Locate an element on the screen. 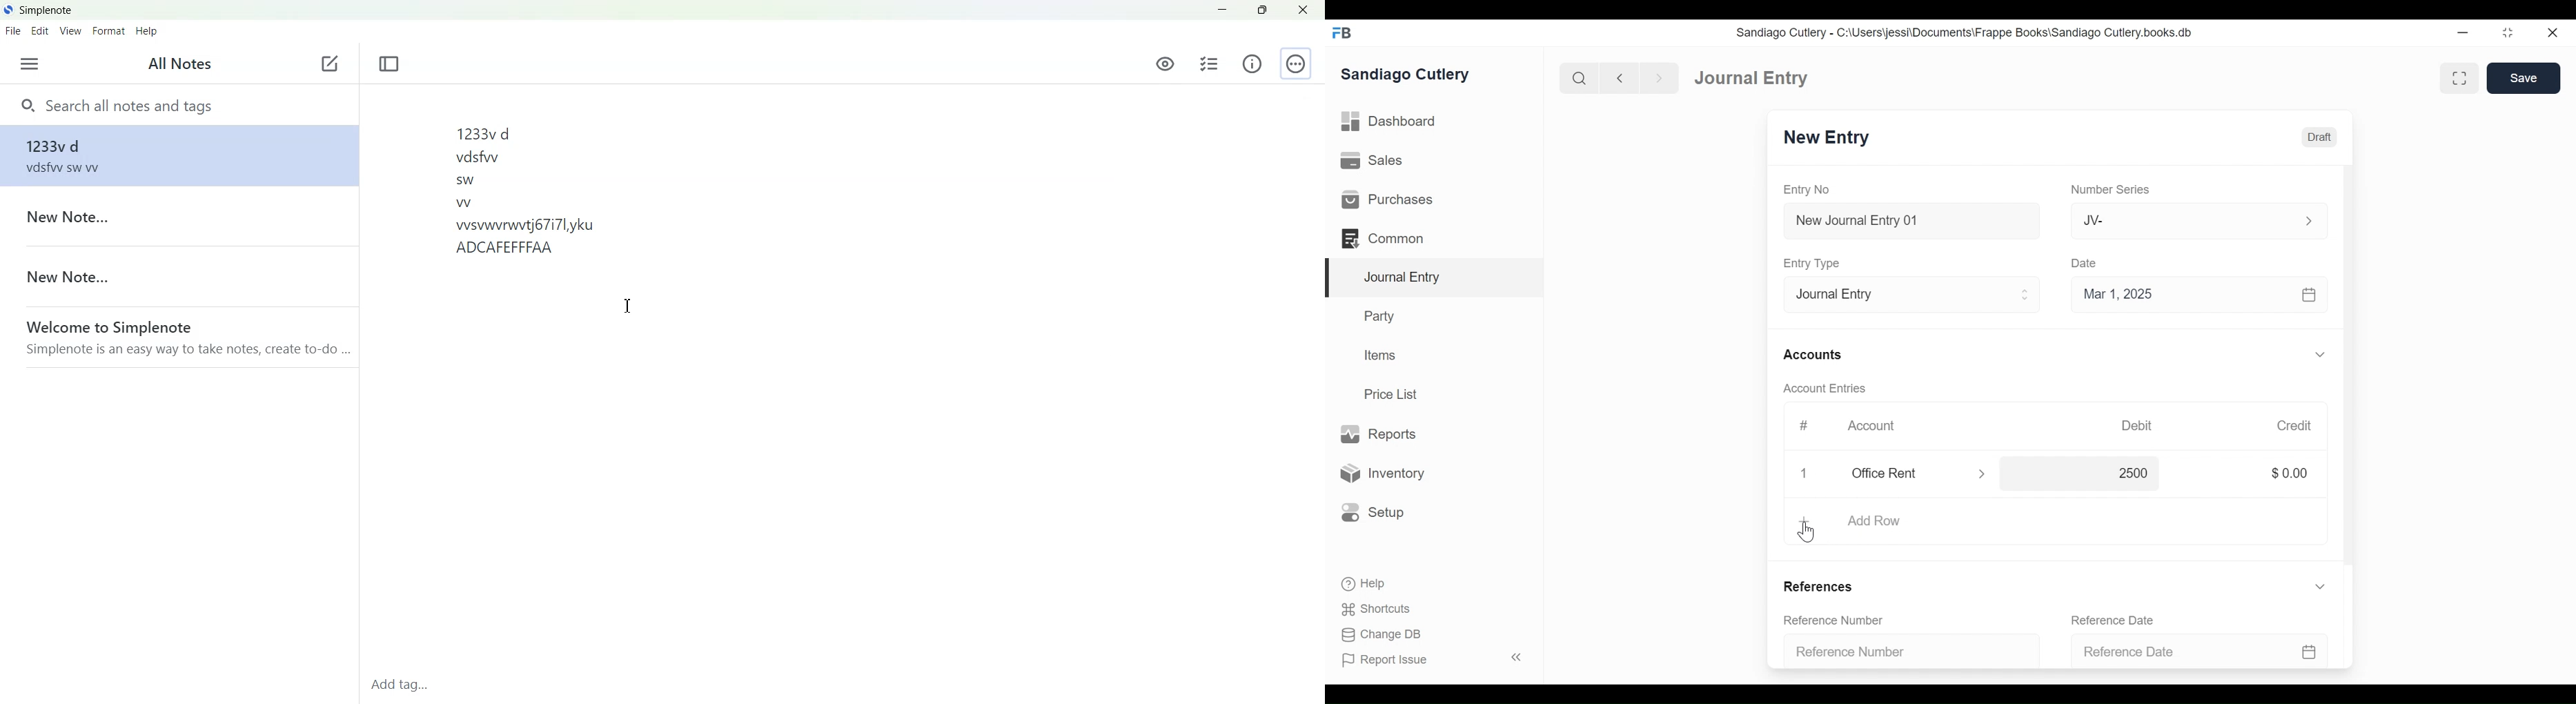  Shortcuts is located at coordinates (1370, 609).